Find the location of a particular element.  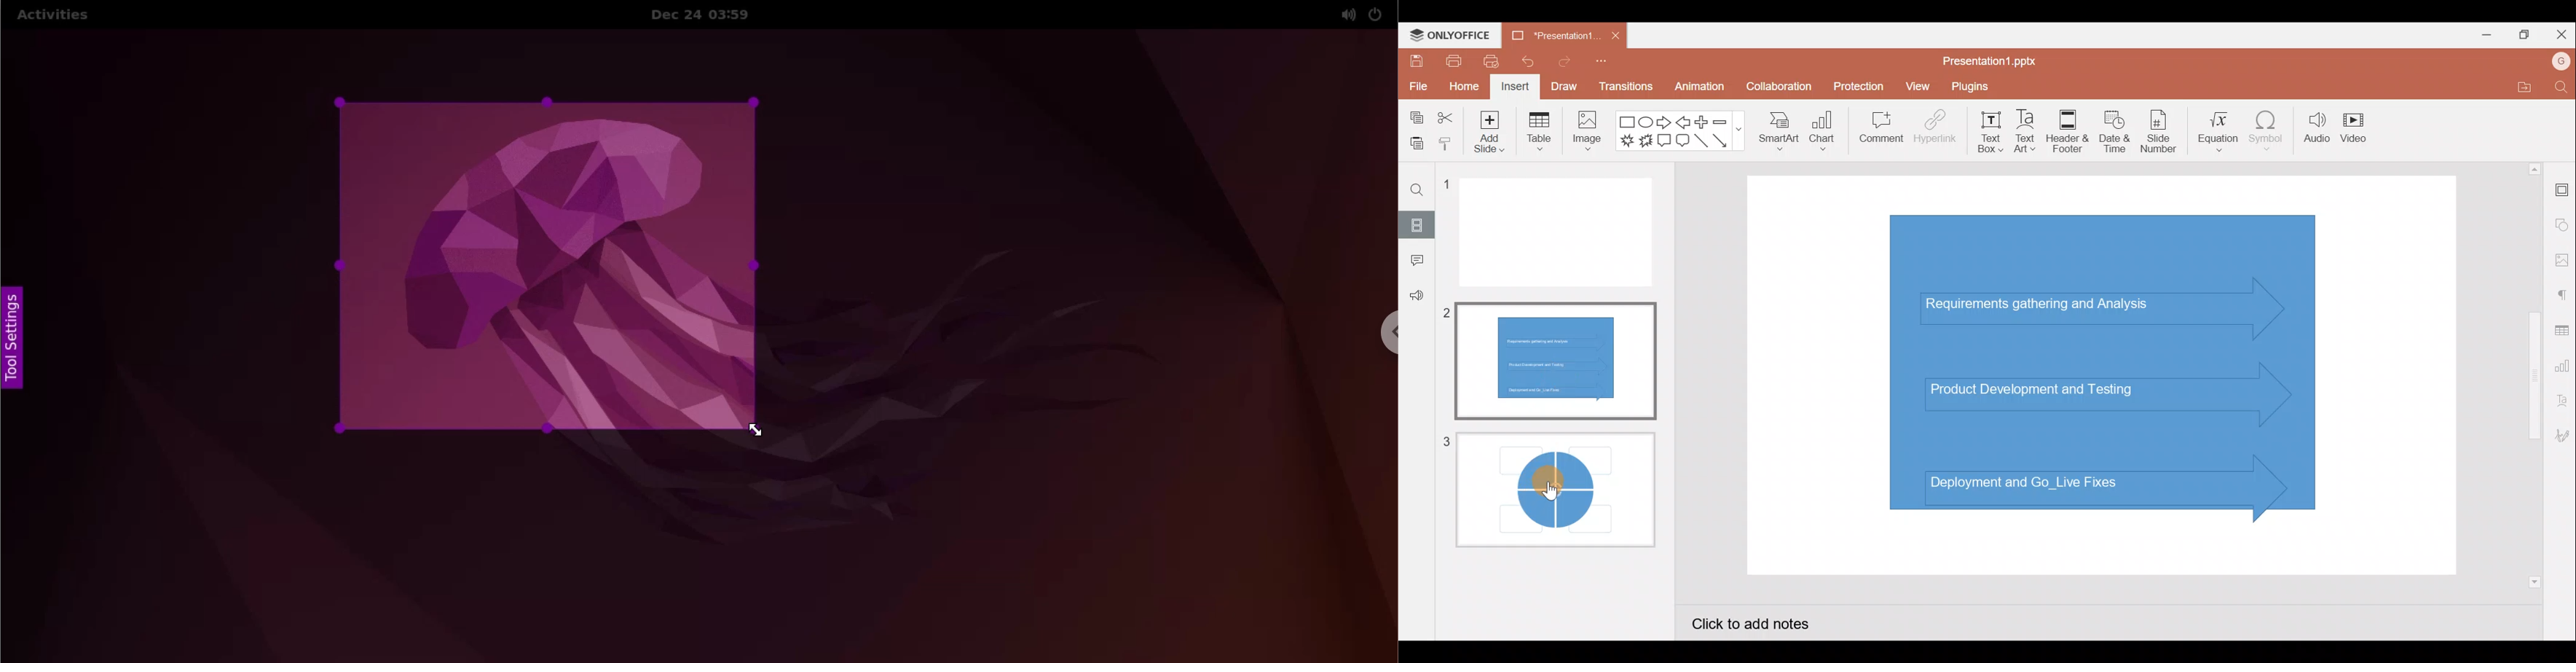

Slide 3 is located at coordinates (1553, 494).